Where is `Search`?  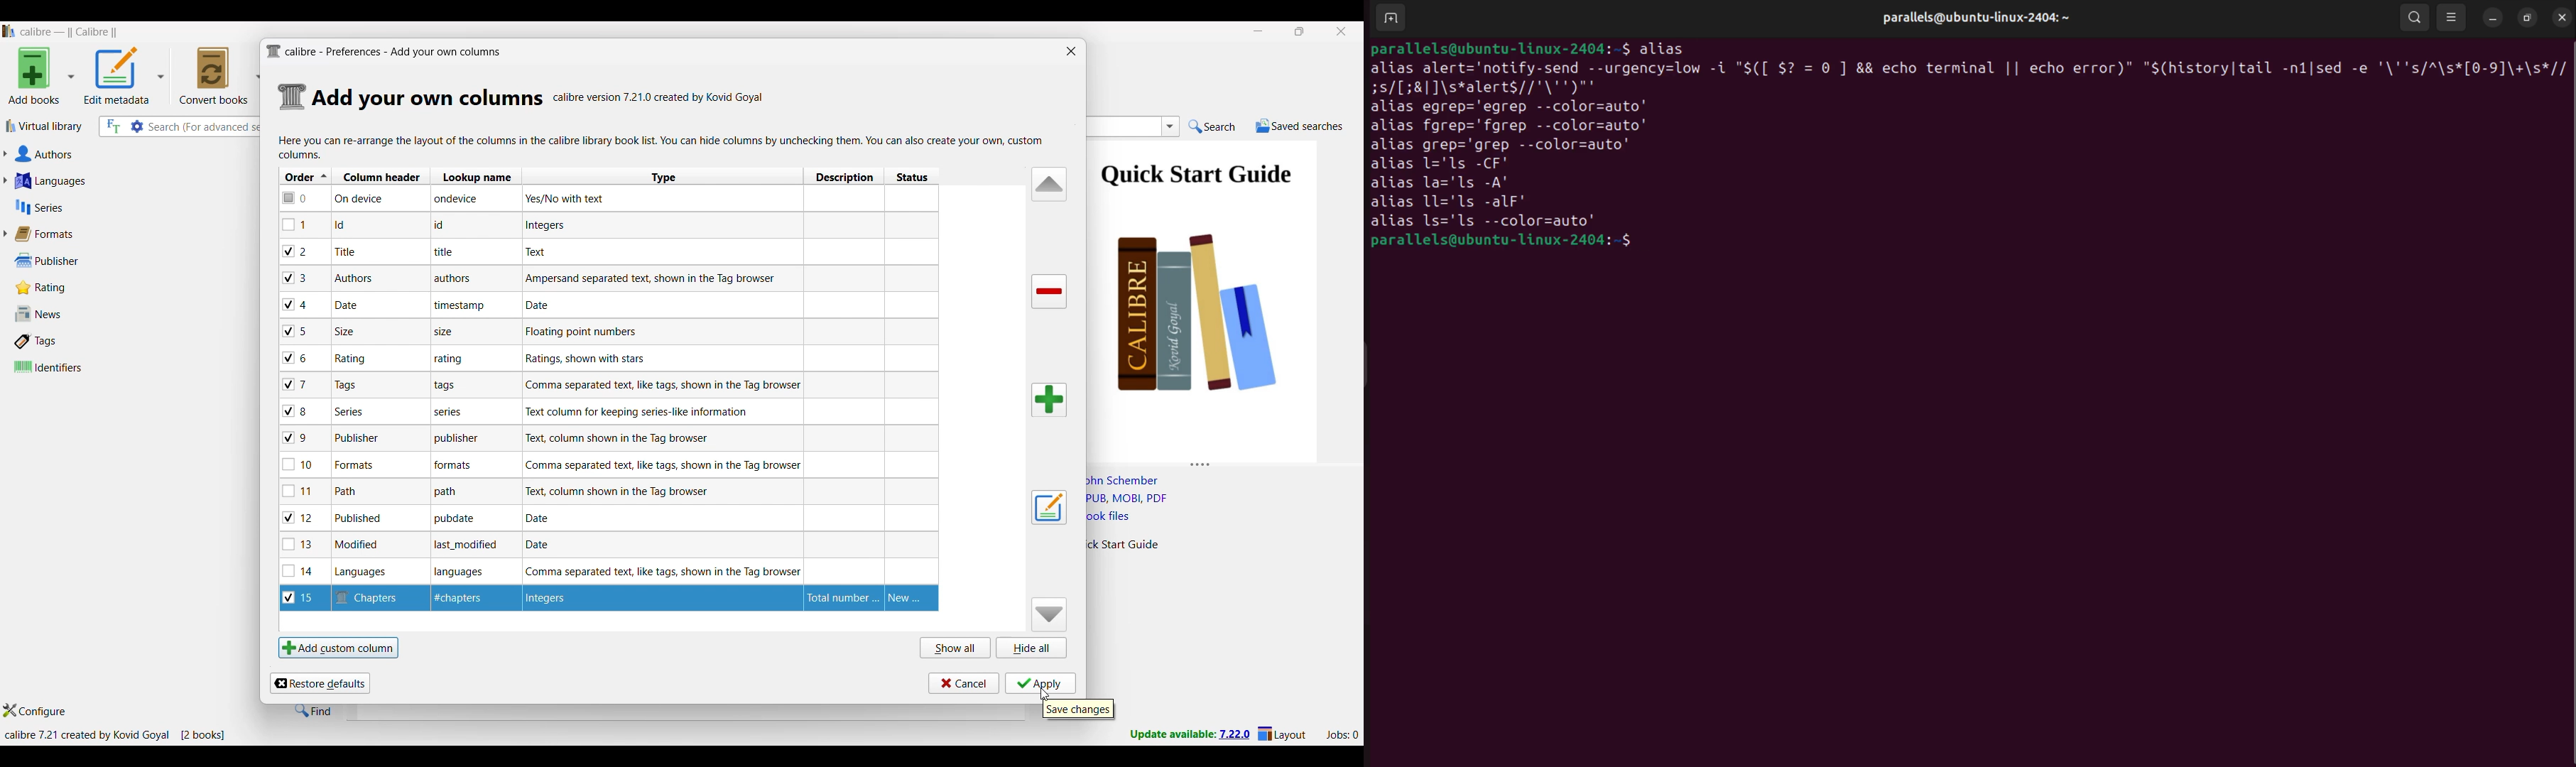
Search is located at coordinates (1212, 127).